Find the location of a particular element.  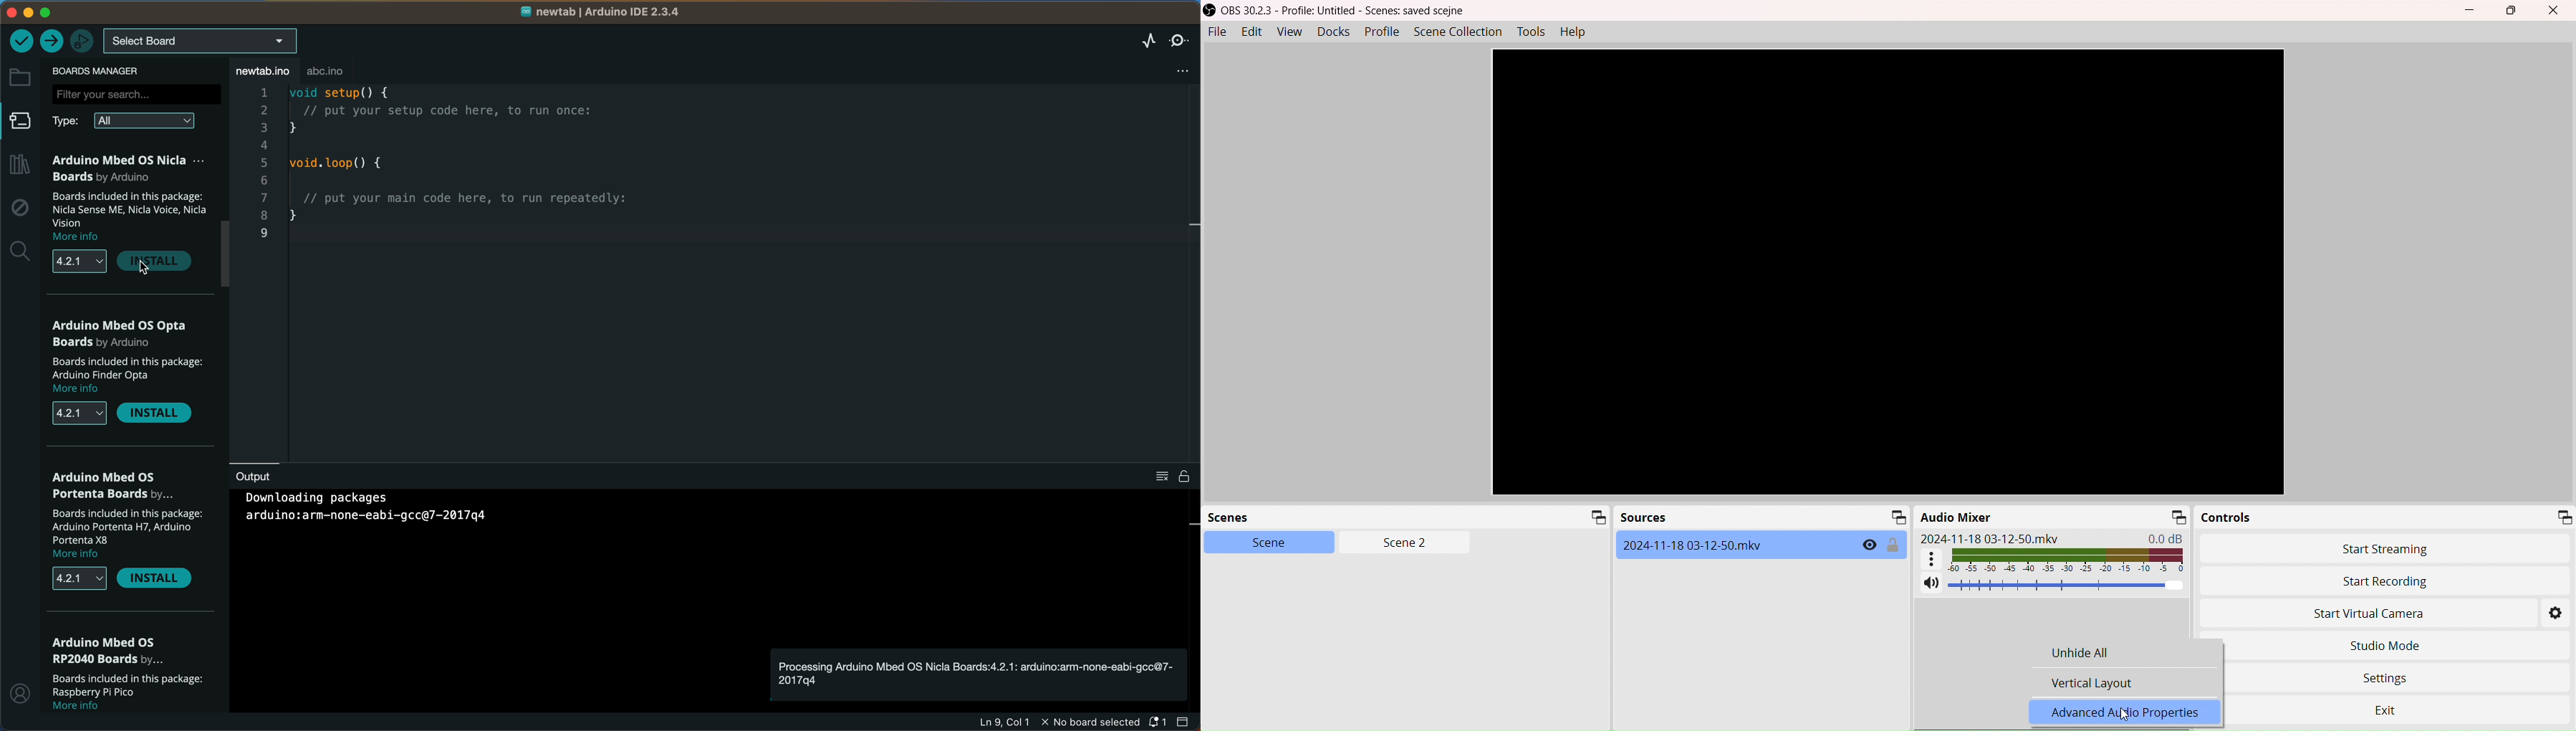

downloading is located at coordinates (314, 498).